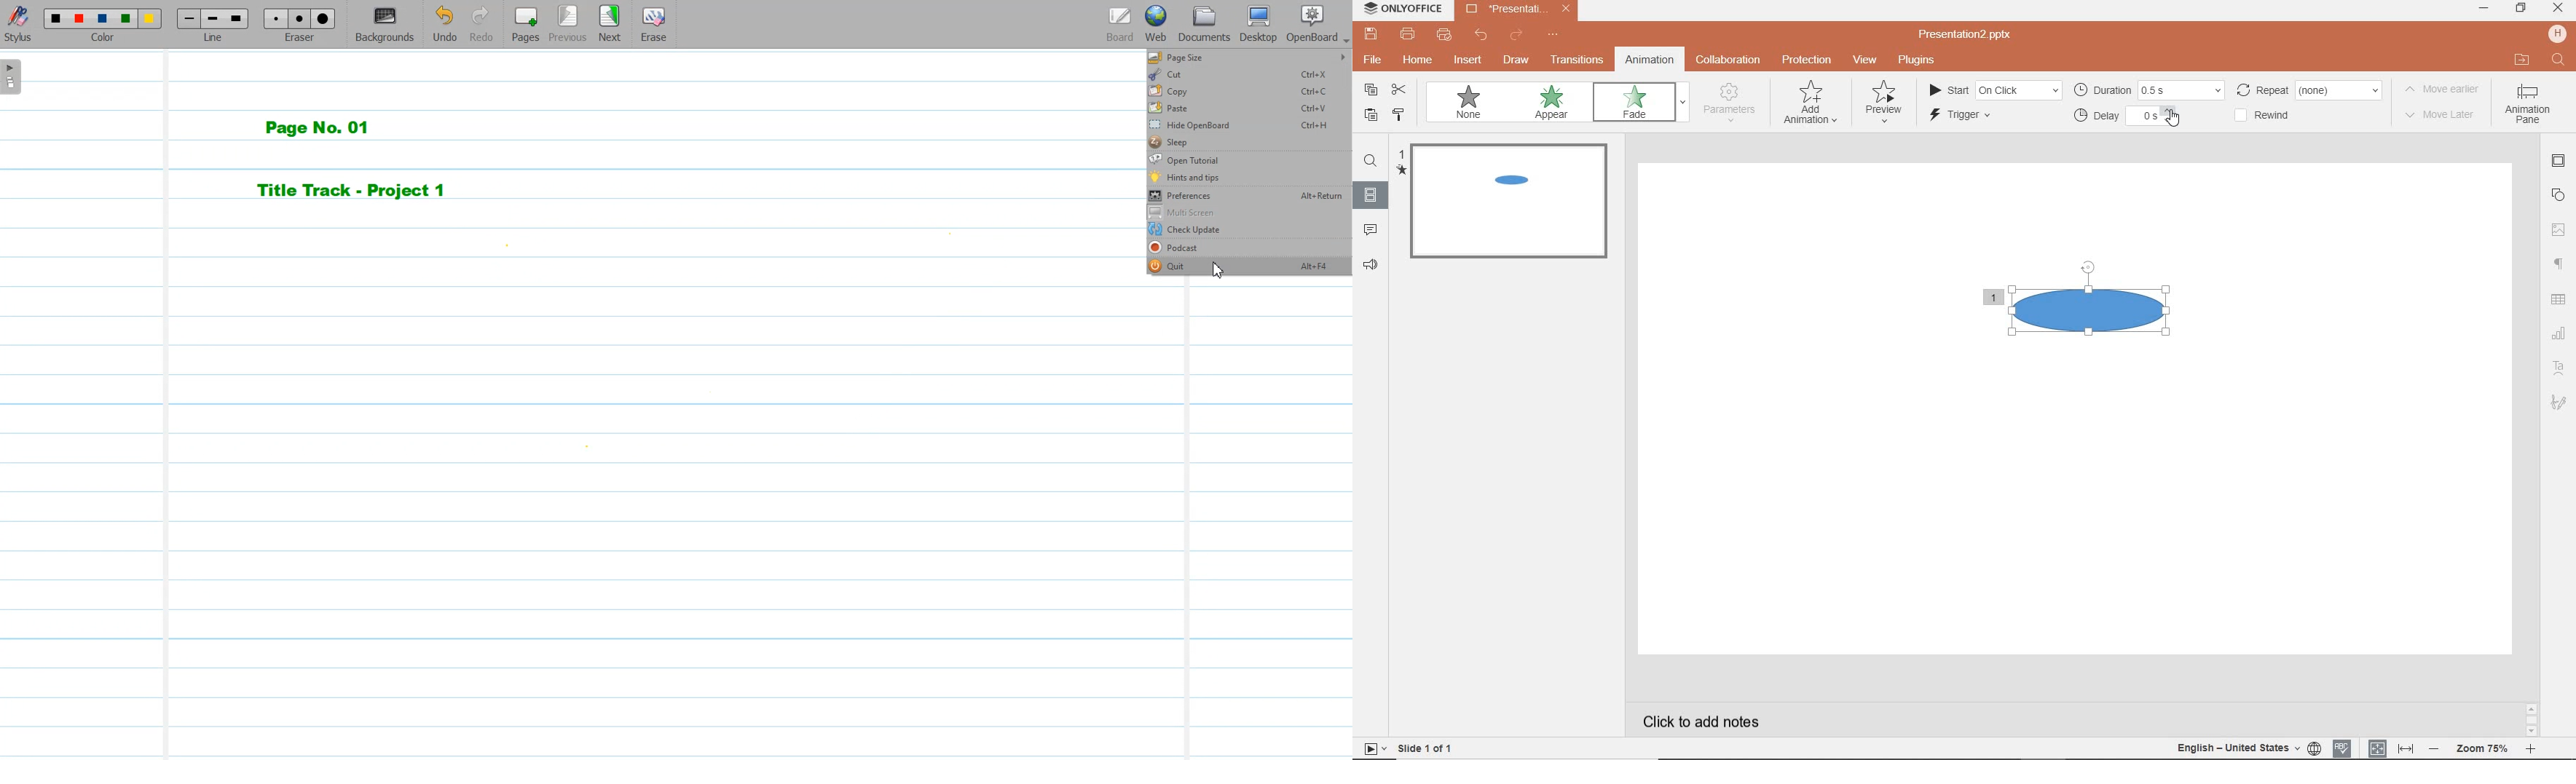 This screenshot has height=784, width=2576. What do you see at coordinates (1886, 100) in the screenshot?
I see `preview` at bounding box center [1886, 100].